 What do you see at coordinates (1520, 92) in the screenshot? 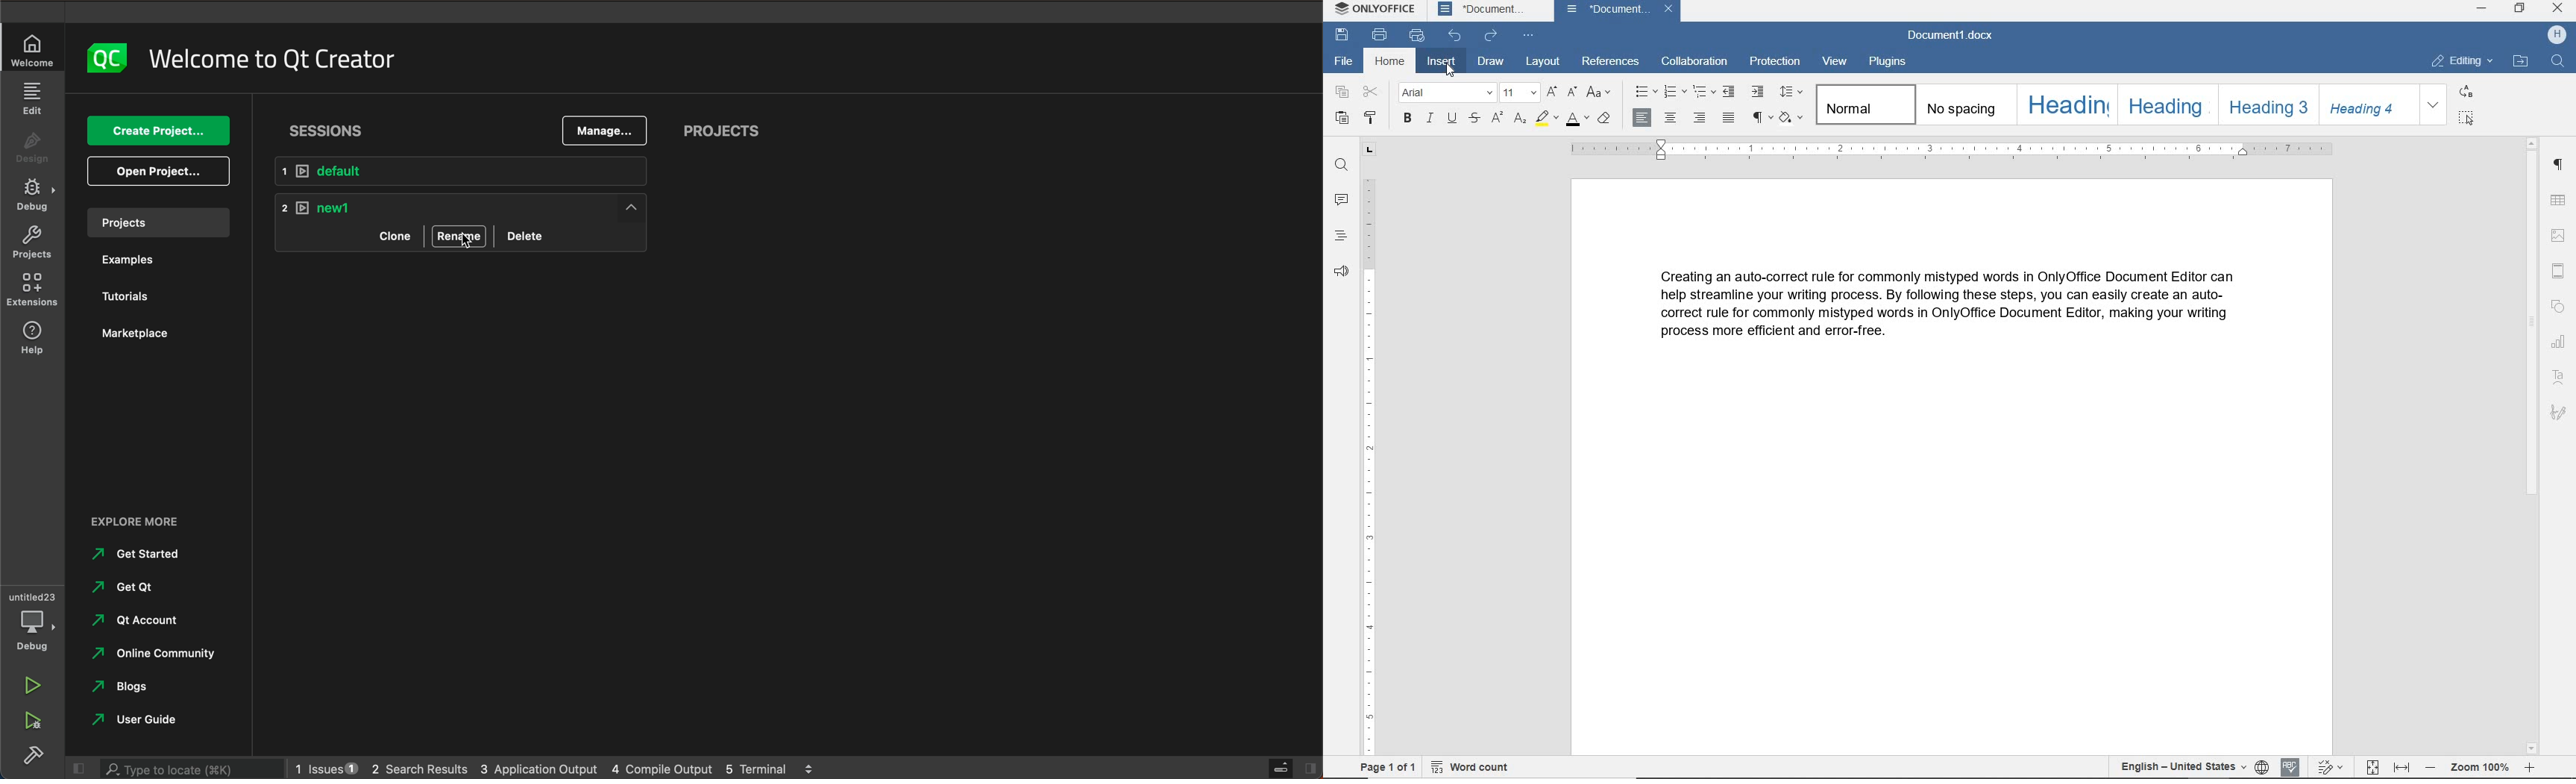
I see `font size` at bounding box center [1520, 92].